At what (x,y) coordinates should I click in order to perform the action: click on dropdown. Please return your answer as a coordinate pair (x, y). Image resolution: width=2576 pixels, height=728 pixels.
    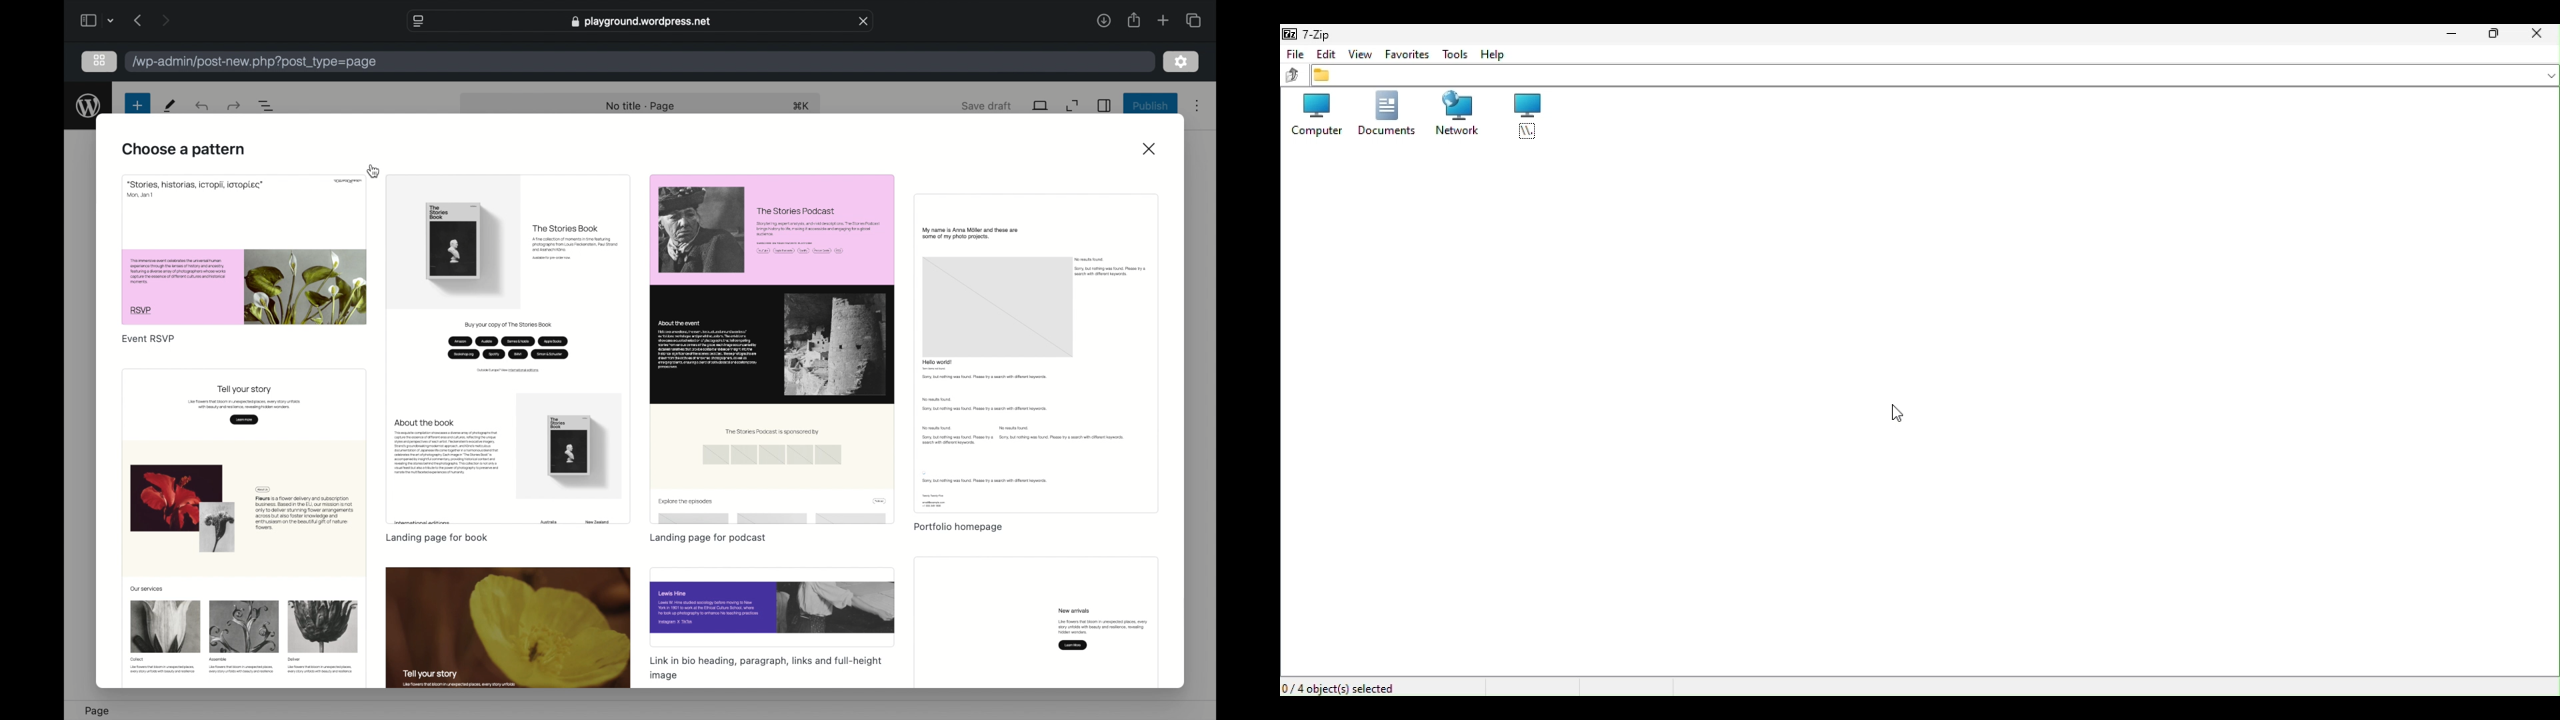
    Looking at the image, I should click on (113, 20).